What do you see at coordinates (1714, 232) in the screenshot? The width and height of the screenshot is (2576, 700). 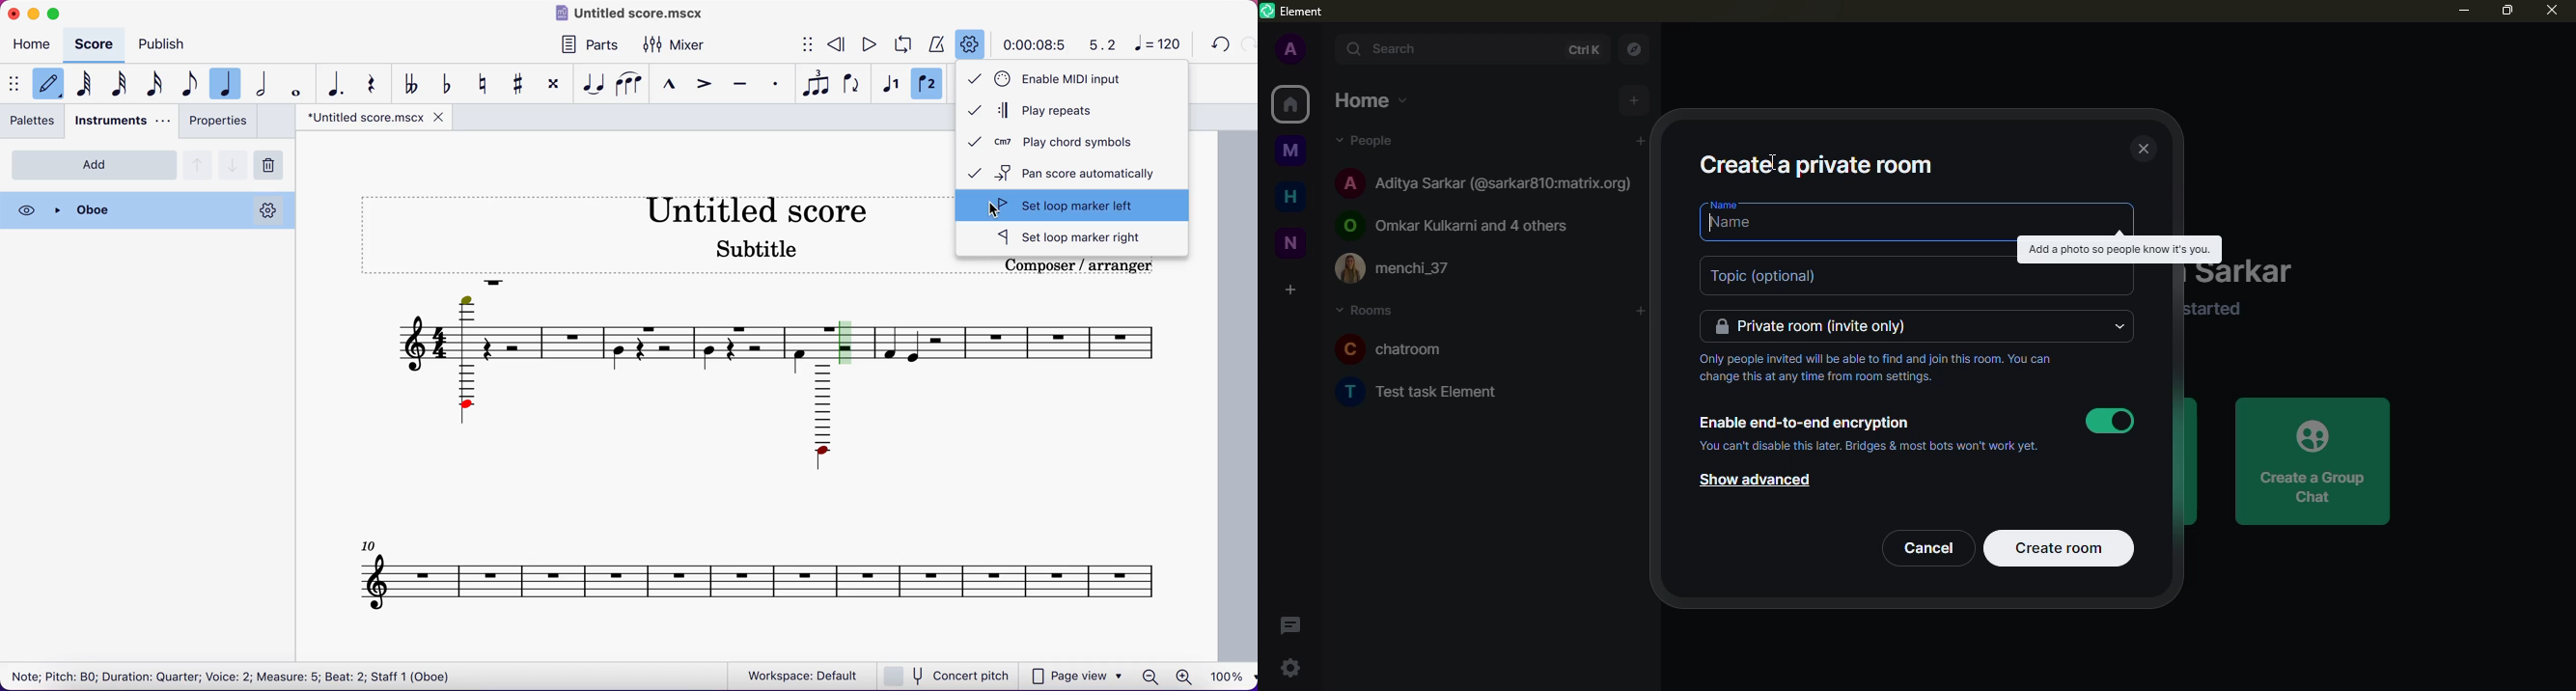 I see `cursor` at bounding box center [1714, 232].